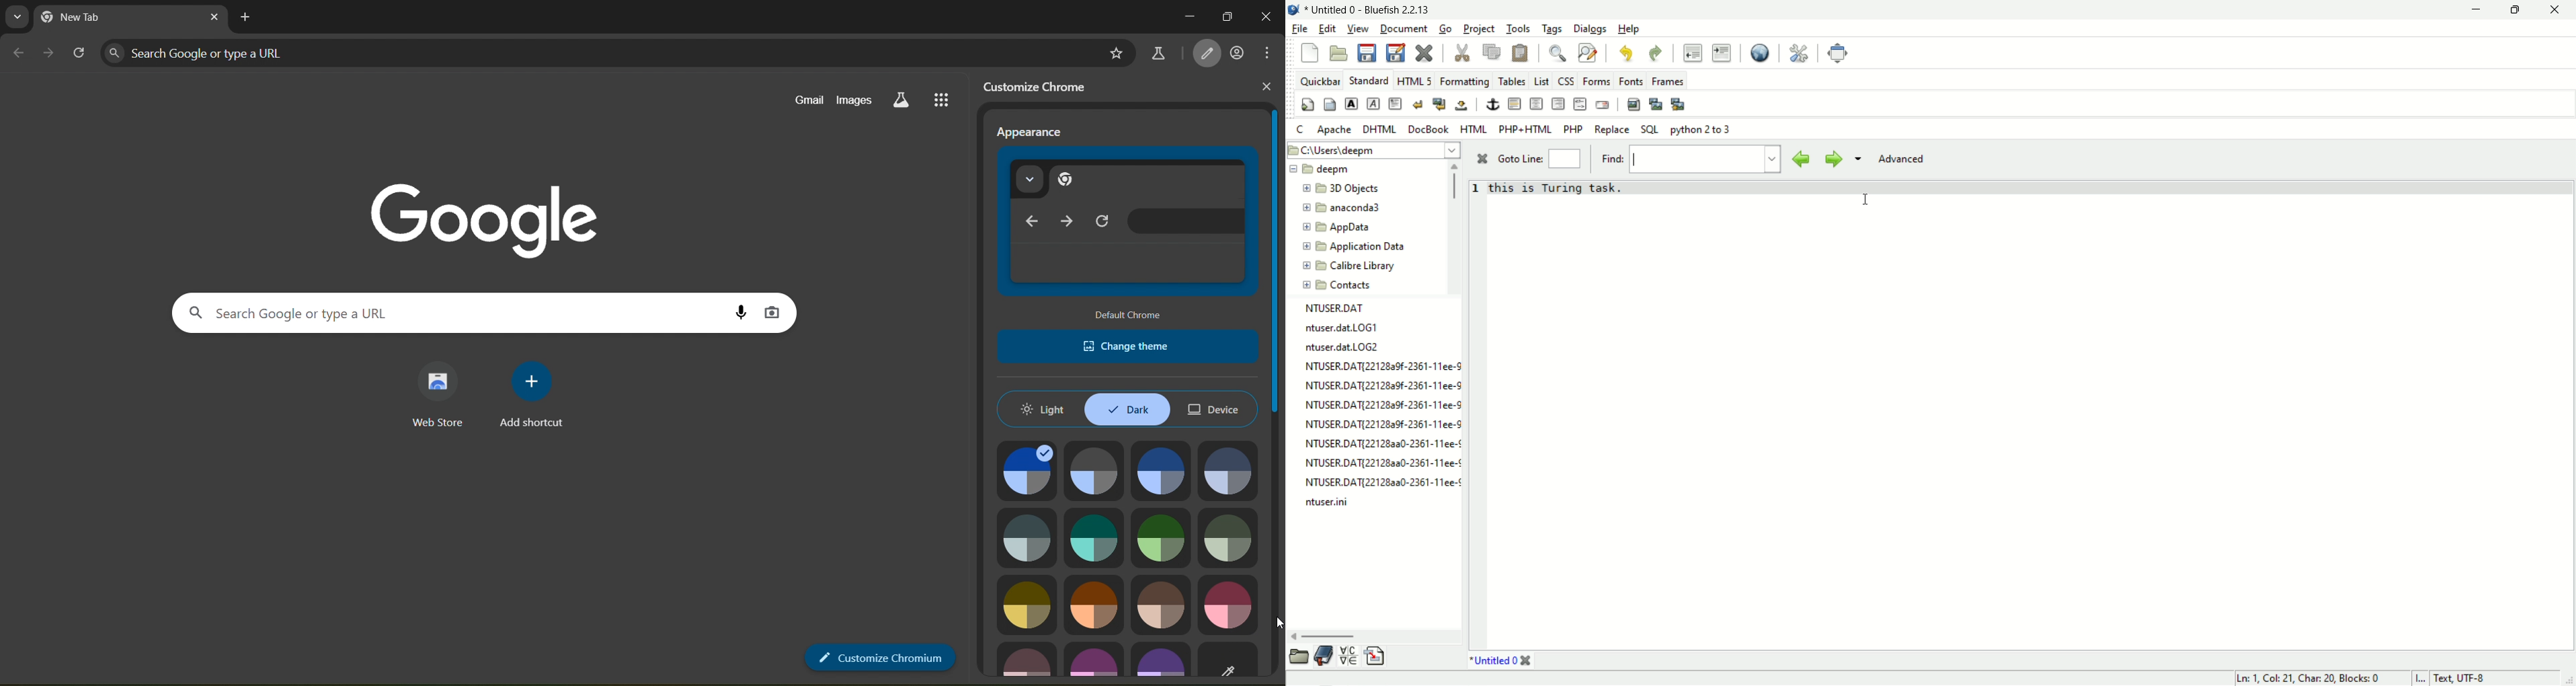 The height and width of the screenshot is (700, 2576). What do you see at coordinates (1426, 54) in the screenshot?
I see `close` at bounding box center [1426, 54].